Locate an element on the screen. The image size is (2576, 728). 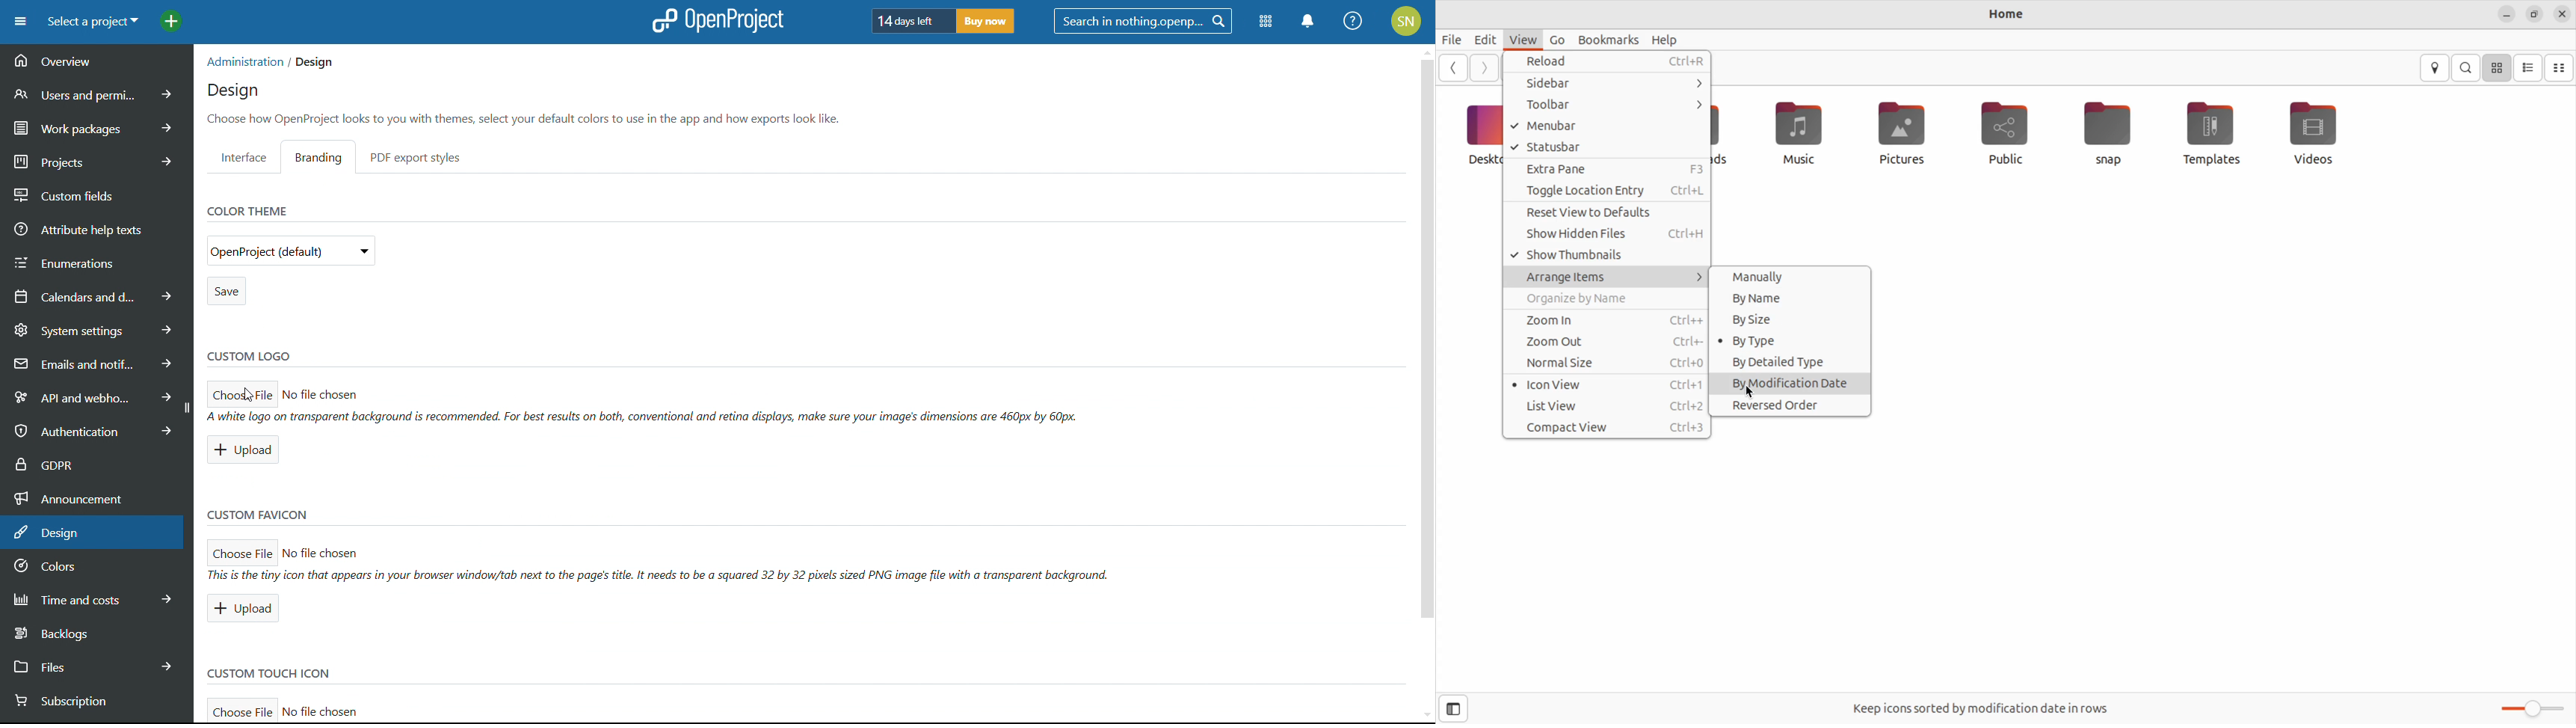
video files is located at coordinates (2317, 131).